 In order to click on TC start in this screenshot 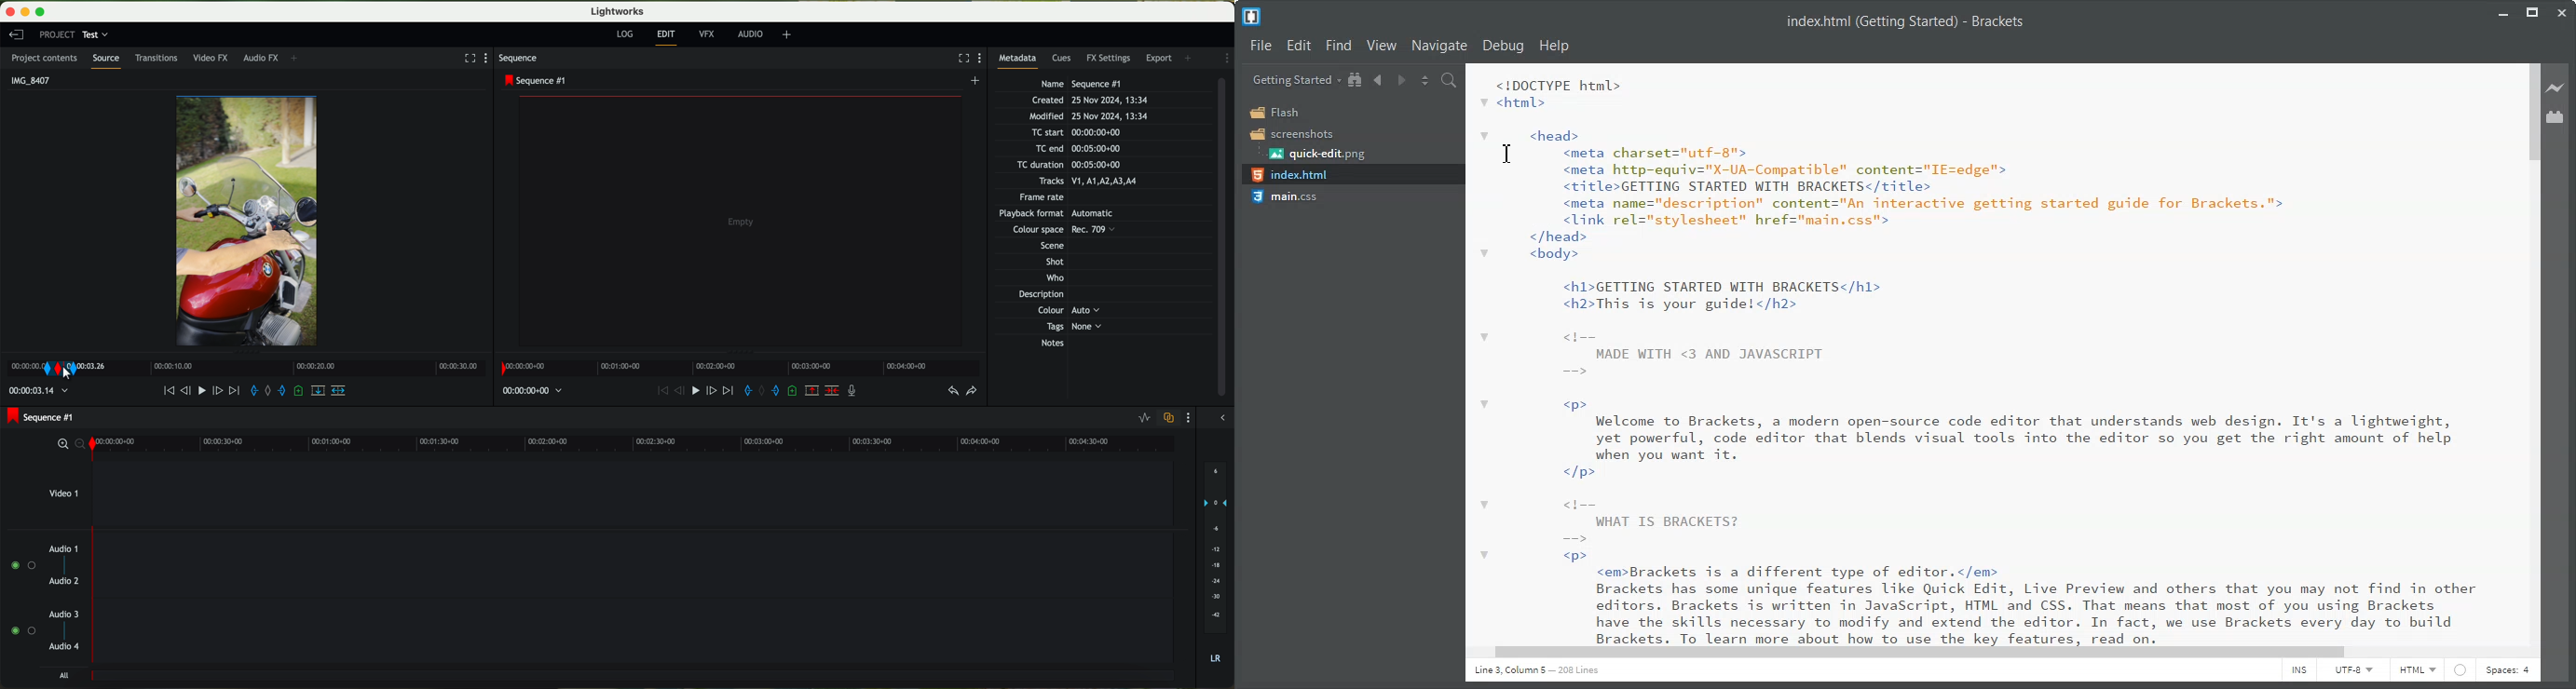, I will do `click(1075, 133)`.